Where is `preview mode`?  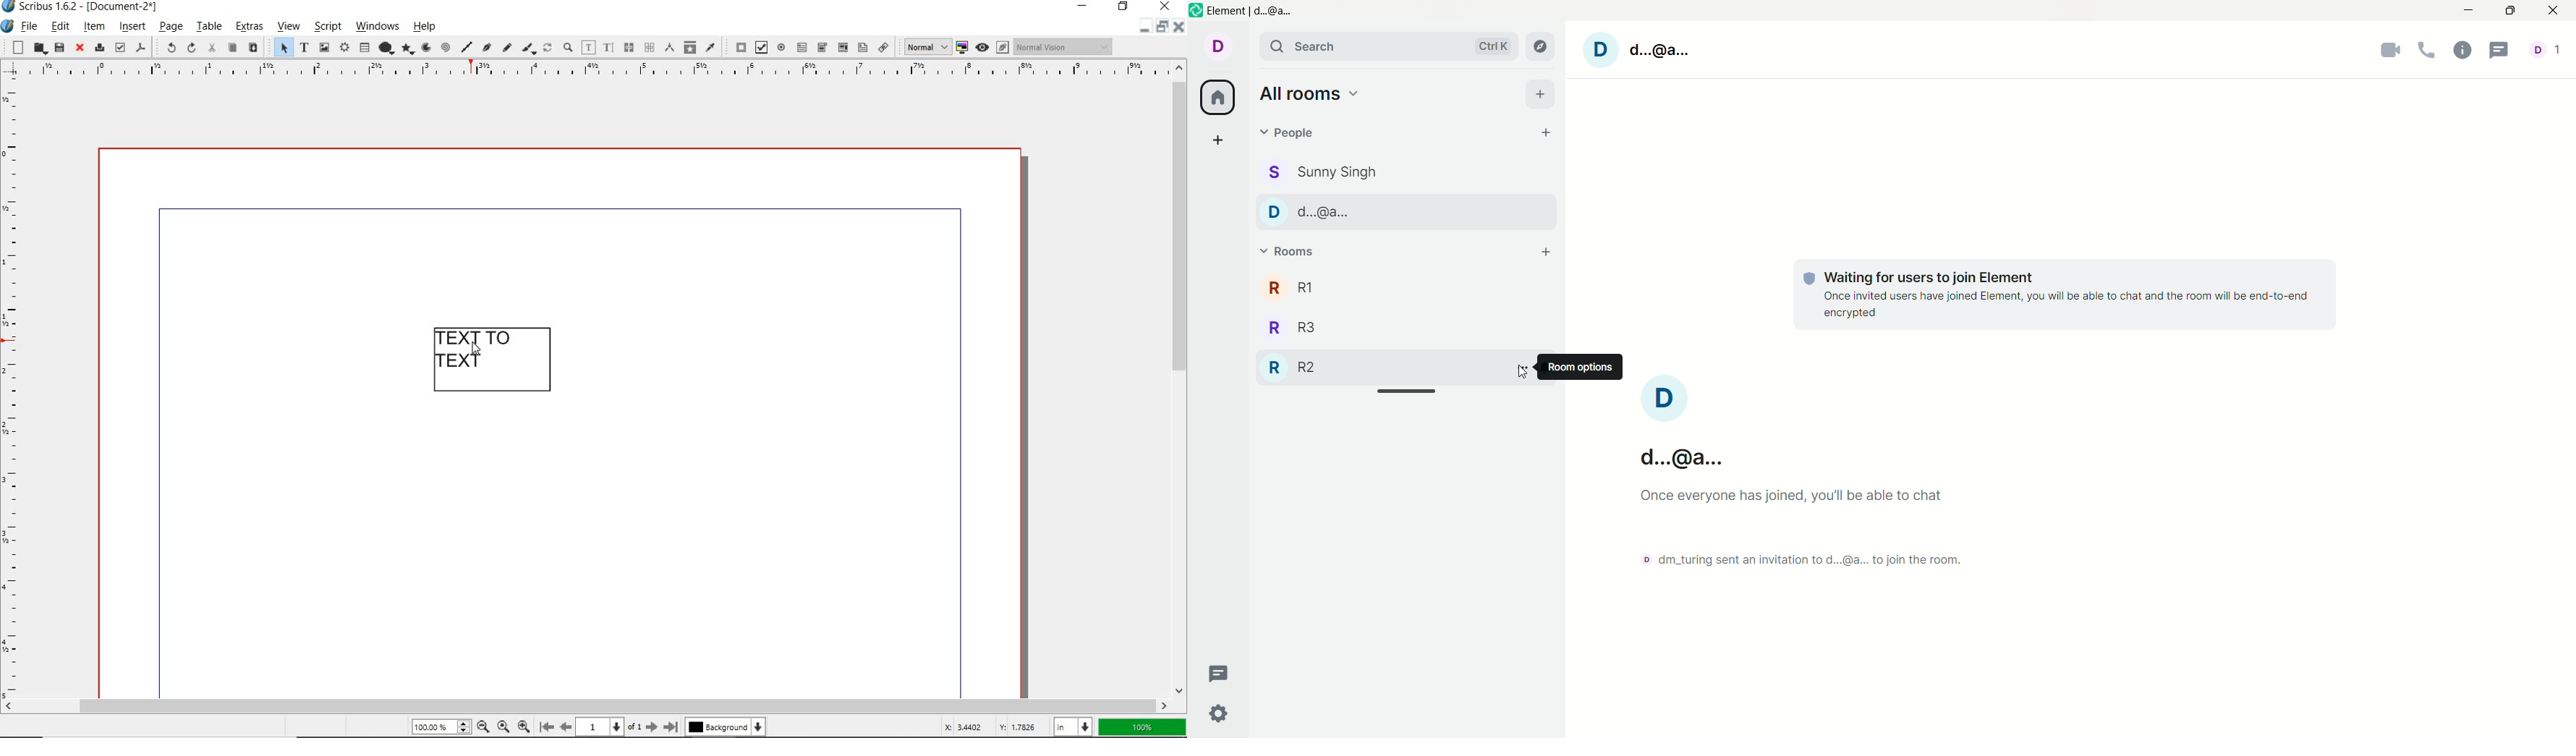
preview mode is located at coordinates (993, 47).